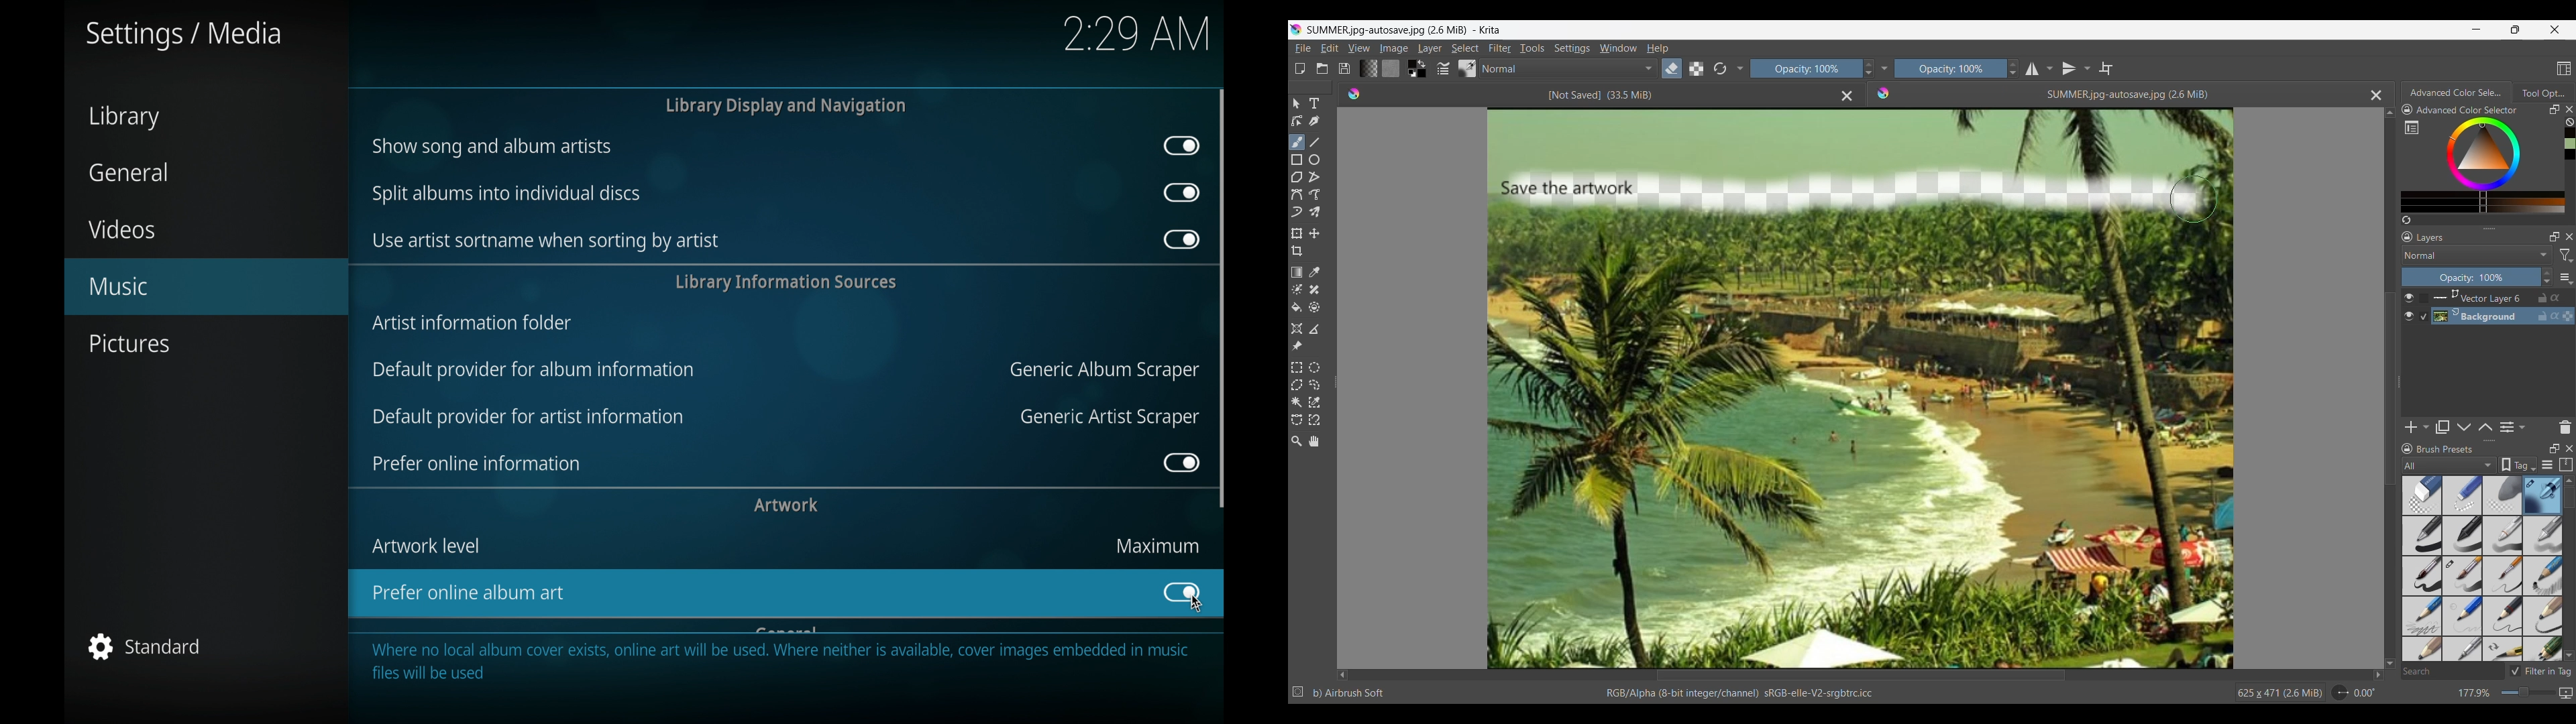 This screenshot has width=2576, height=728. Describe the element at coordinates (1618, 48) in the screenshot. I see `Window` at that location.